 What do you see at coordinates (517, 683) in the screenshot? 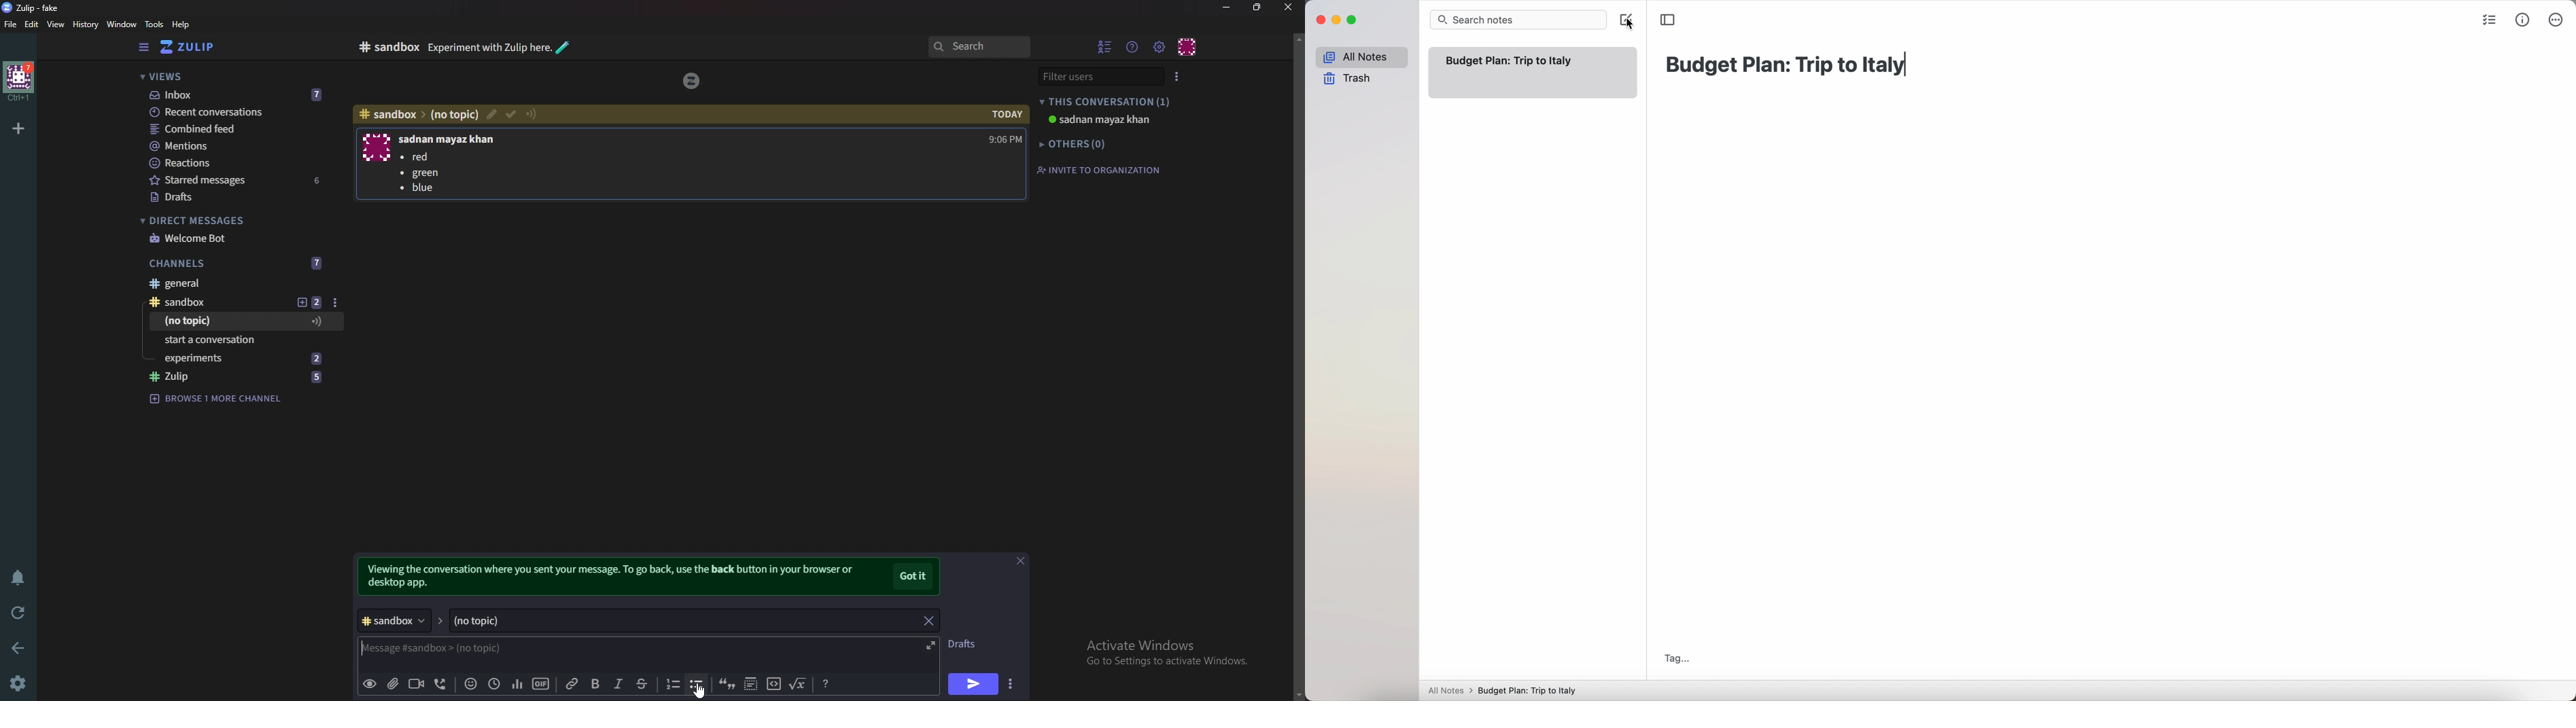
I see `poll` at bounding box center [517, 683].